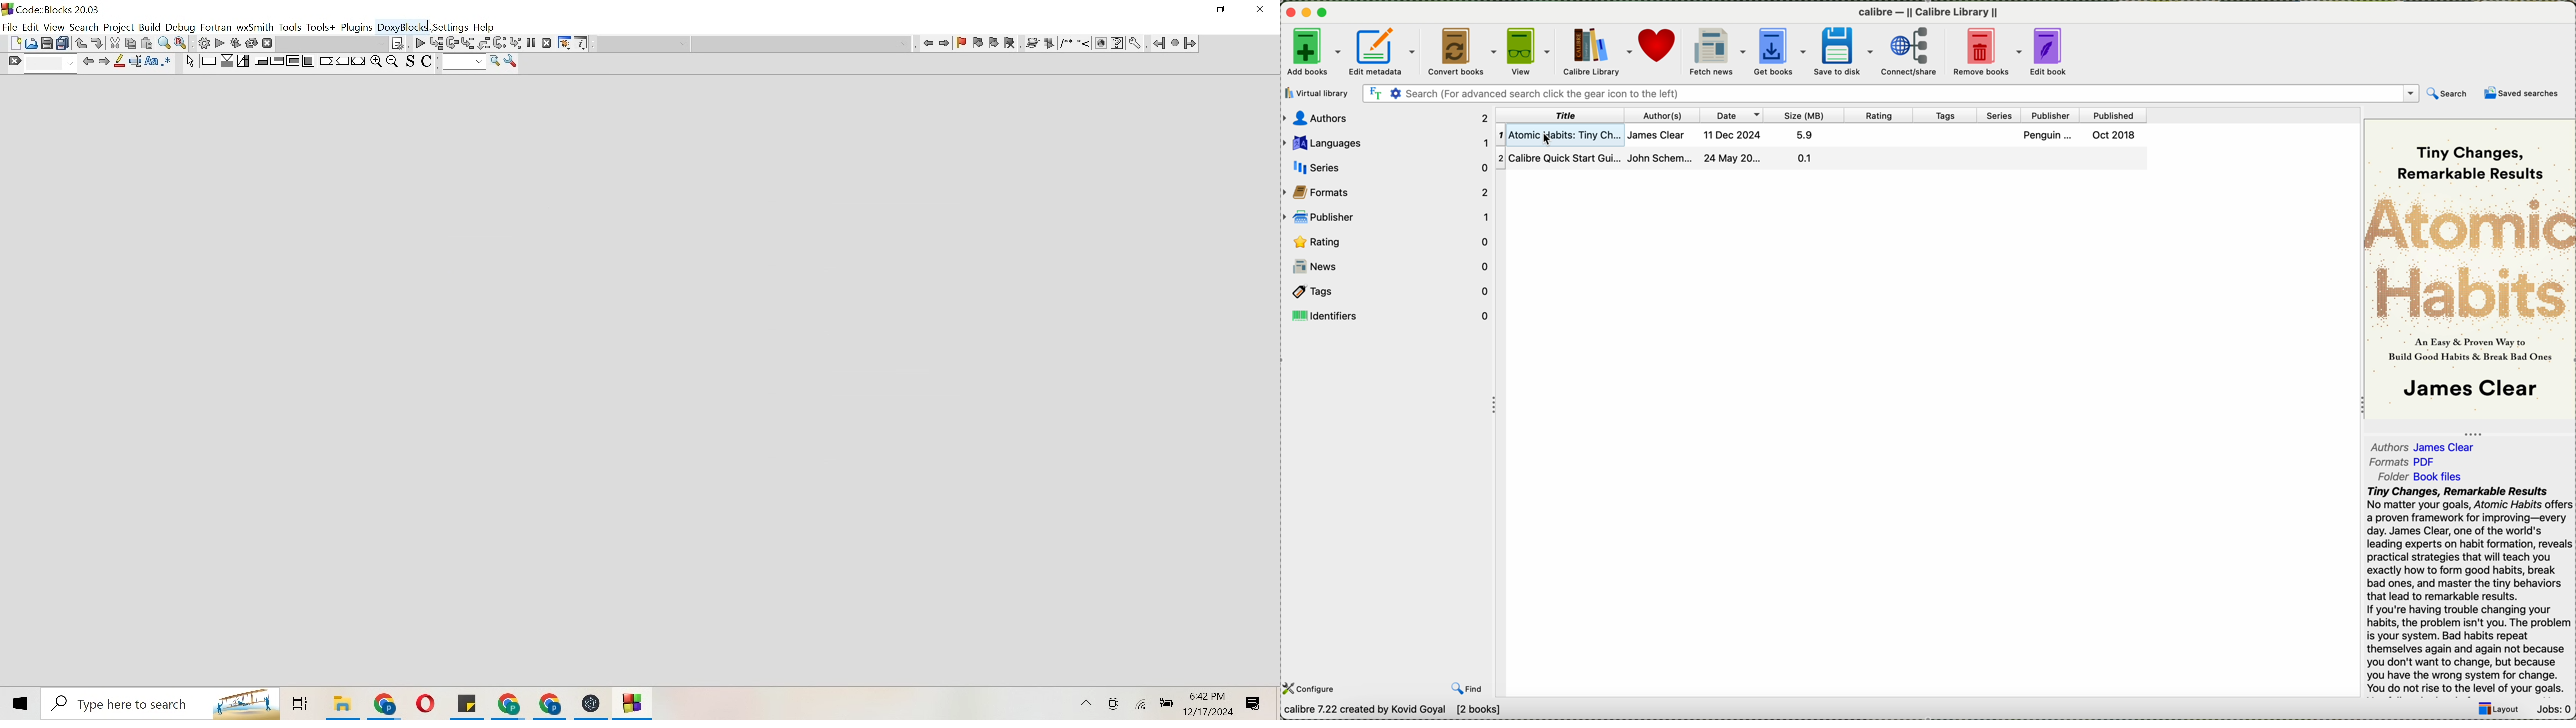 Image resolution: width=2576 pixels, height=728 pixels. Describe the element at coordinates (105, 61) in the screenshot. I see `Move right` at that location.